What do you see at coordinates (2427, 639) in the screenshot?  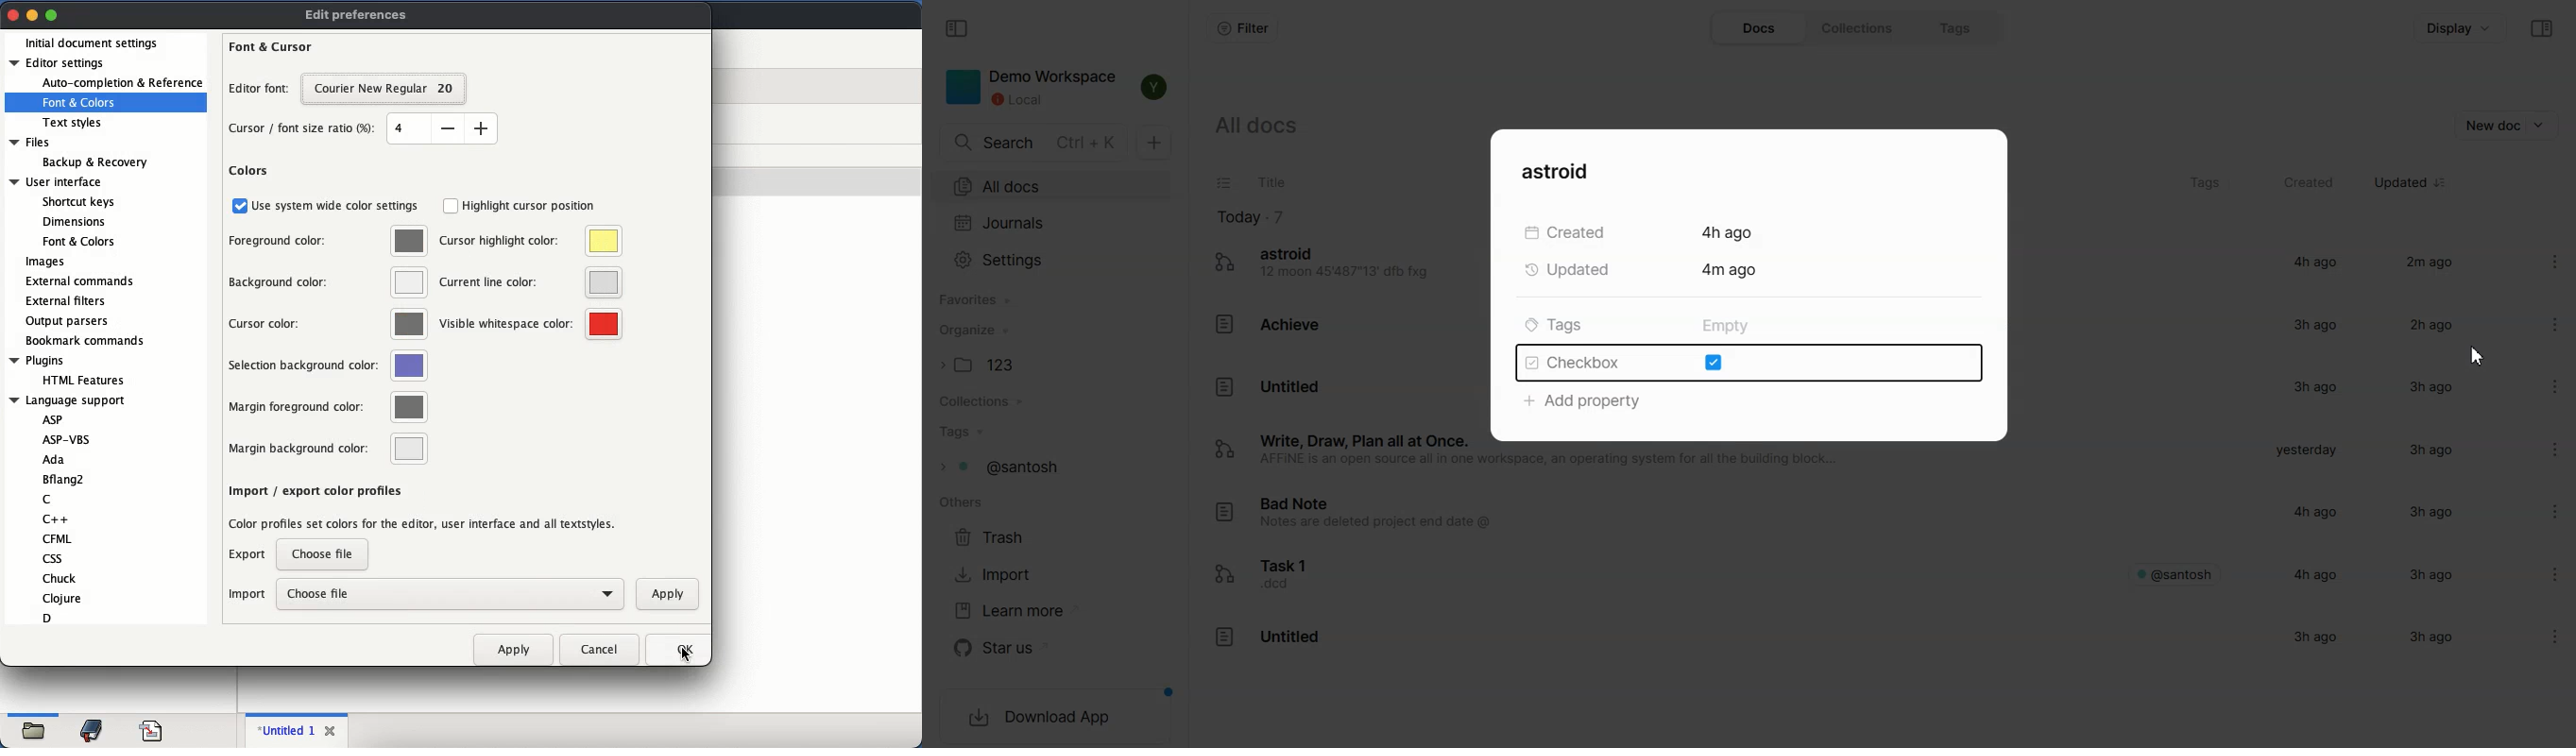 I see `3hago` at bounding box center [2427, 639].